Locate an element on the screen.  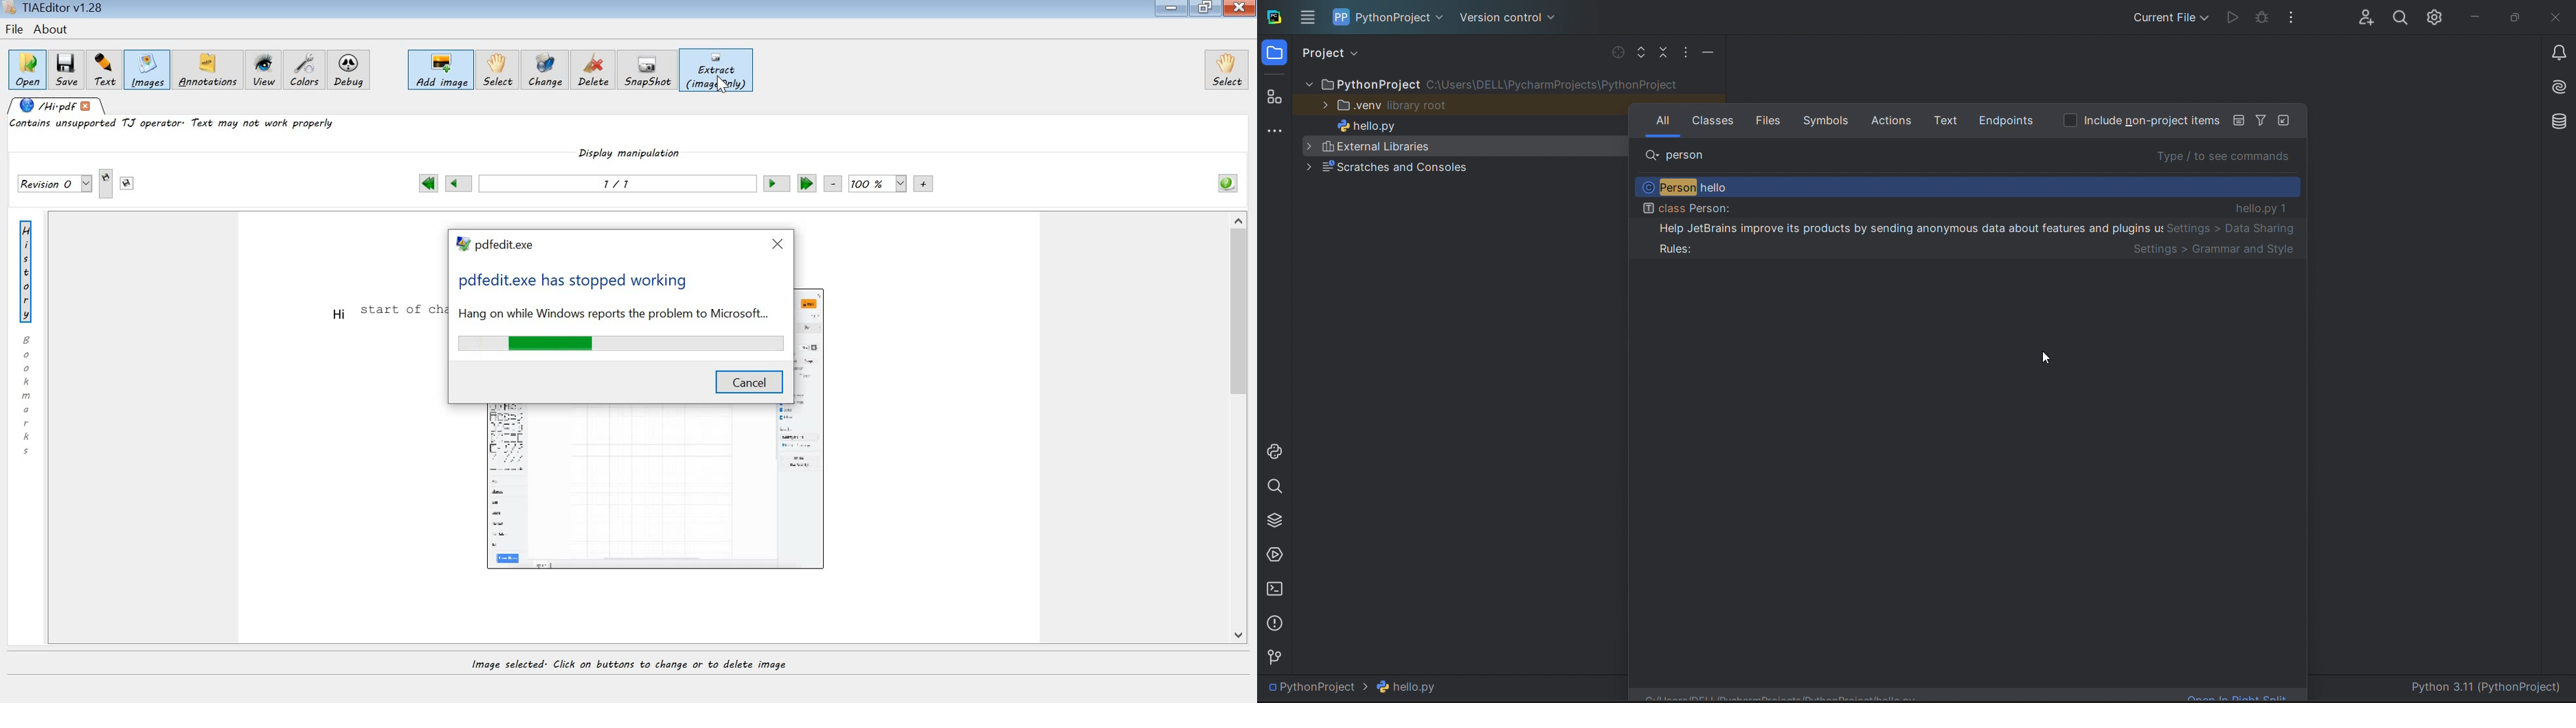
structur is located at coordinates (1275, 96).